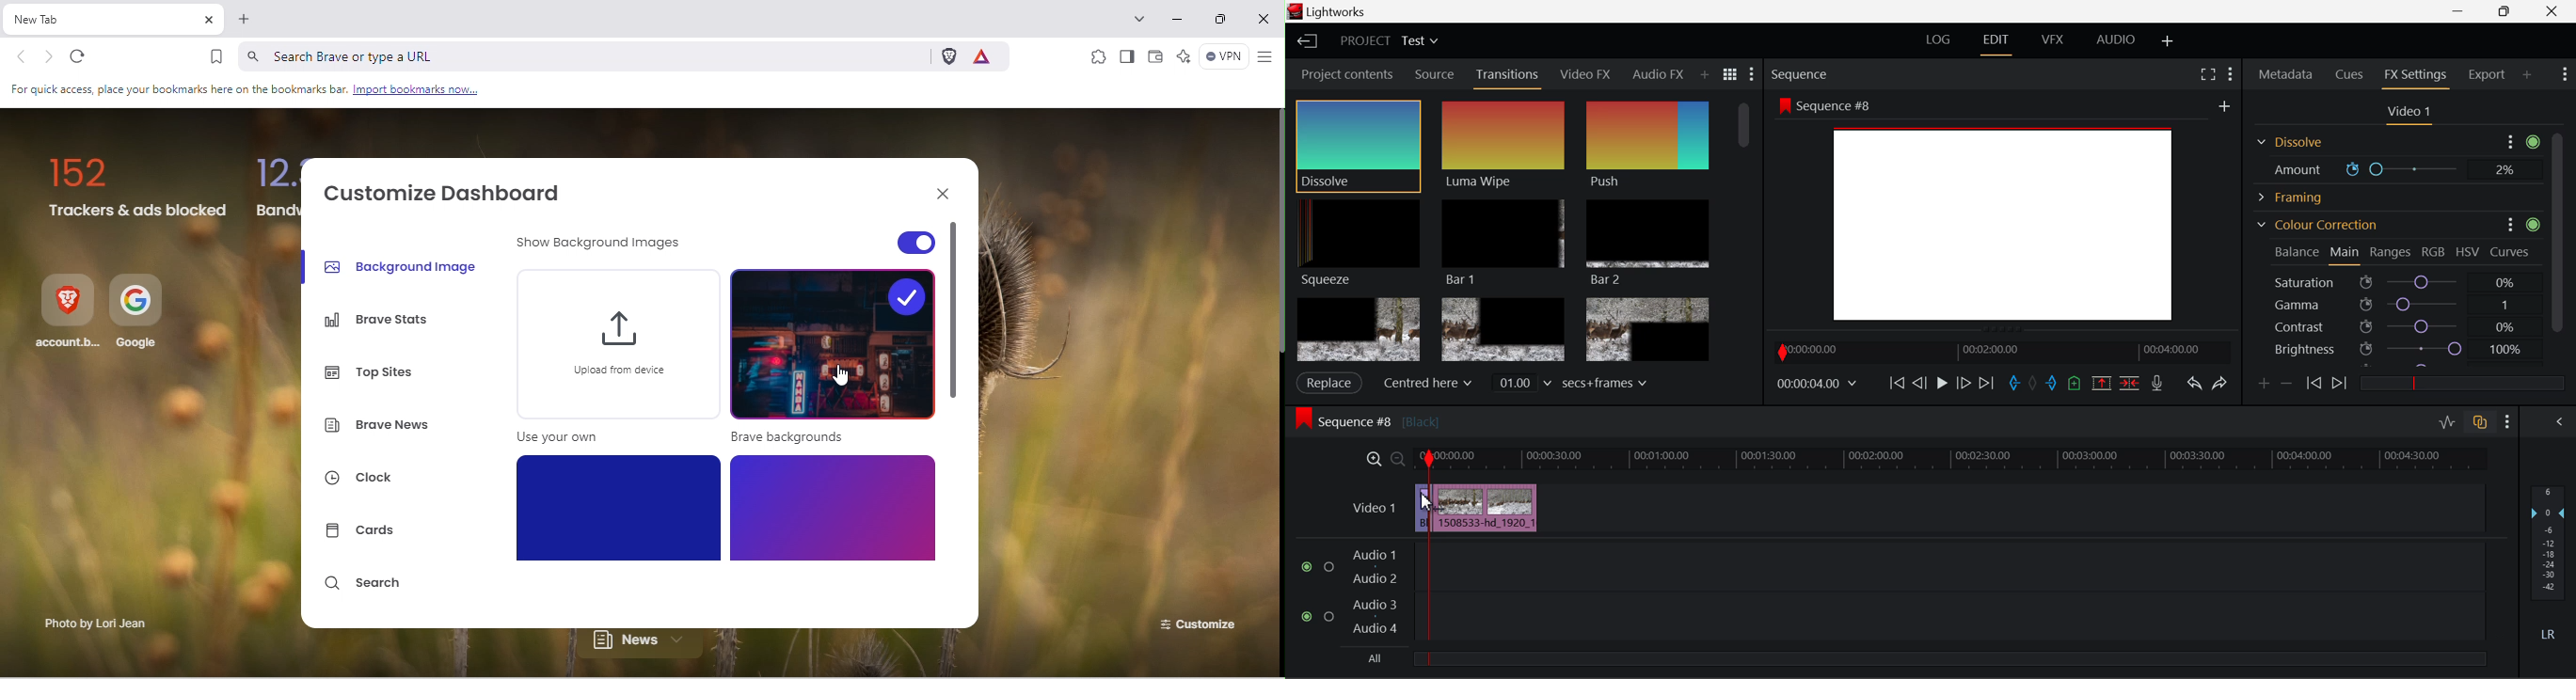 This screenshot has height=700, width=2576. What do you see at coordinates (245, 23) in the screenshot?
I see `New tab` at bounding box center [245, 23].